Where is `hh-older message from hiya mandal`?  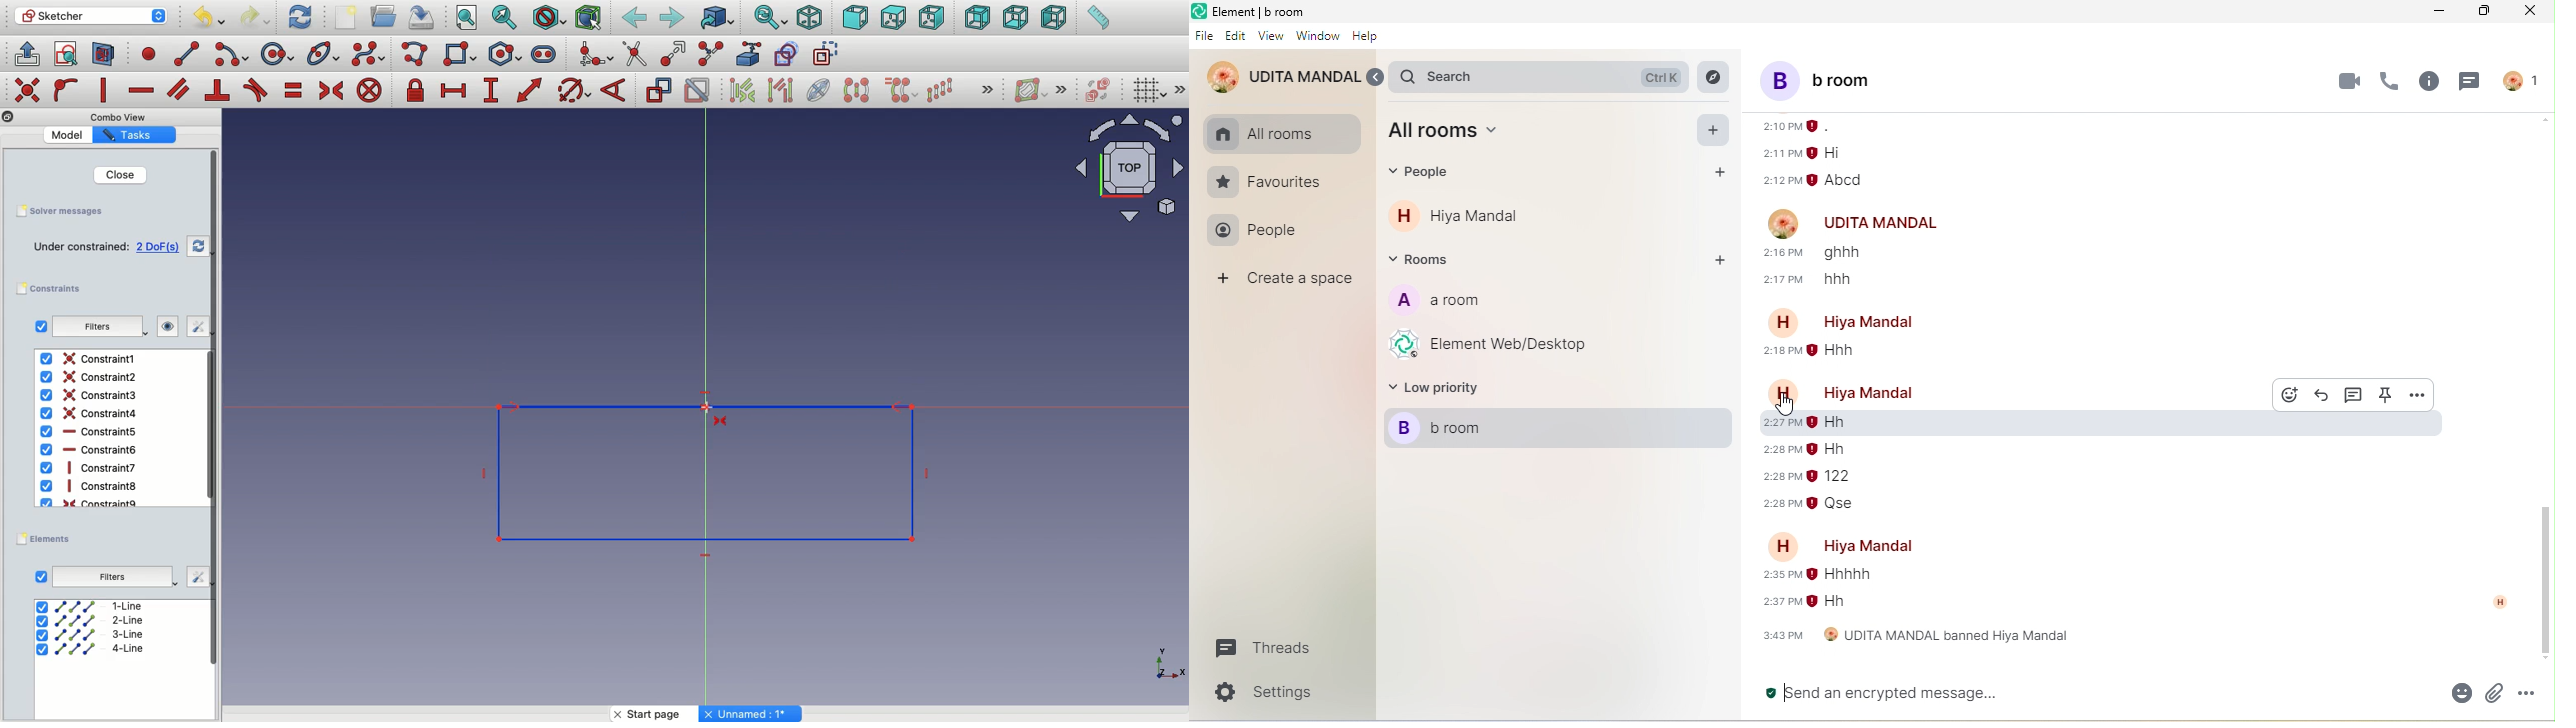 hh-older message from hiya mandal is located at coordinates (1840, 421).